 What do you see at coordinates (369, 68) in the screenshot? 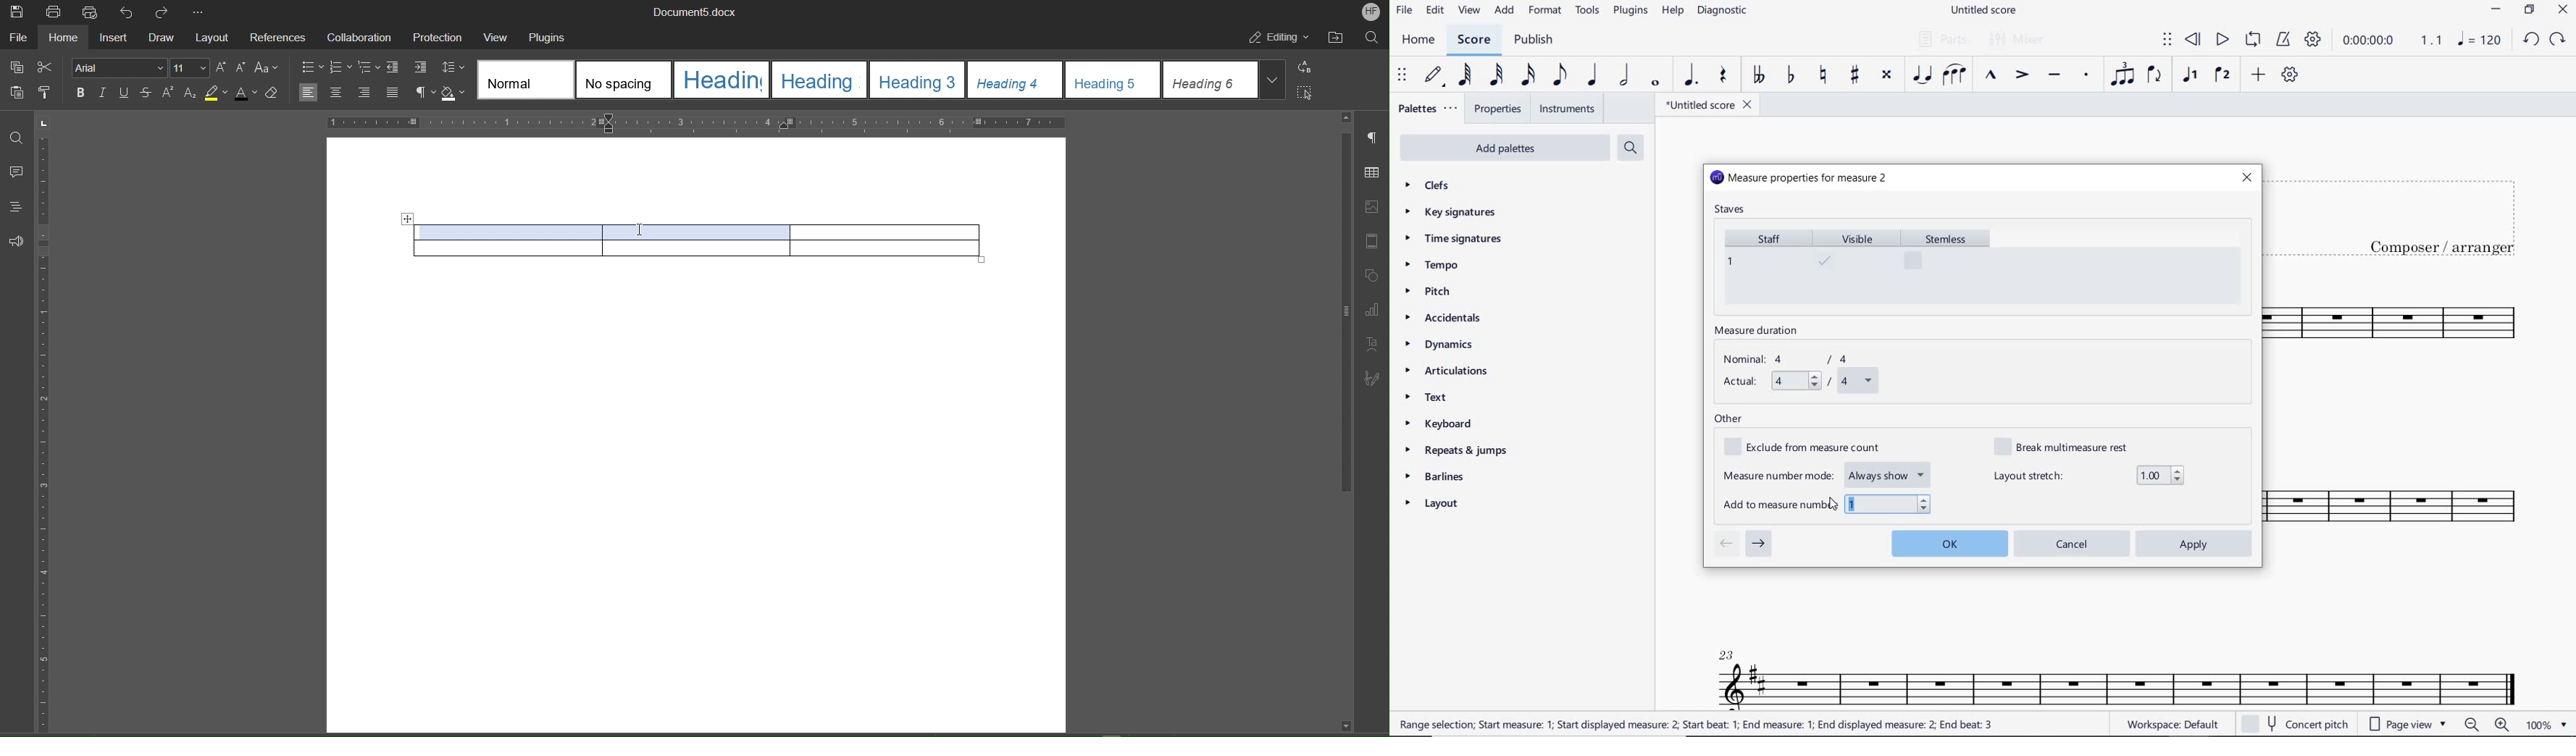
I see `Multilevel list` at bounding box center [369, 68].